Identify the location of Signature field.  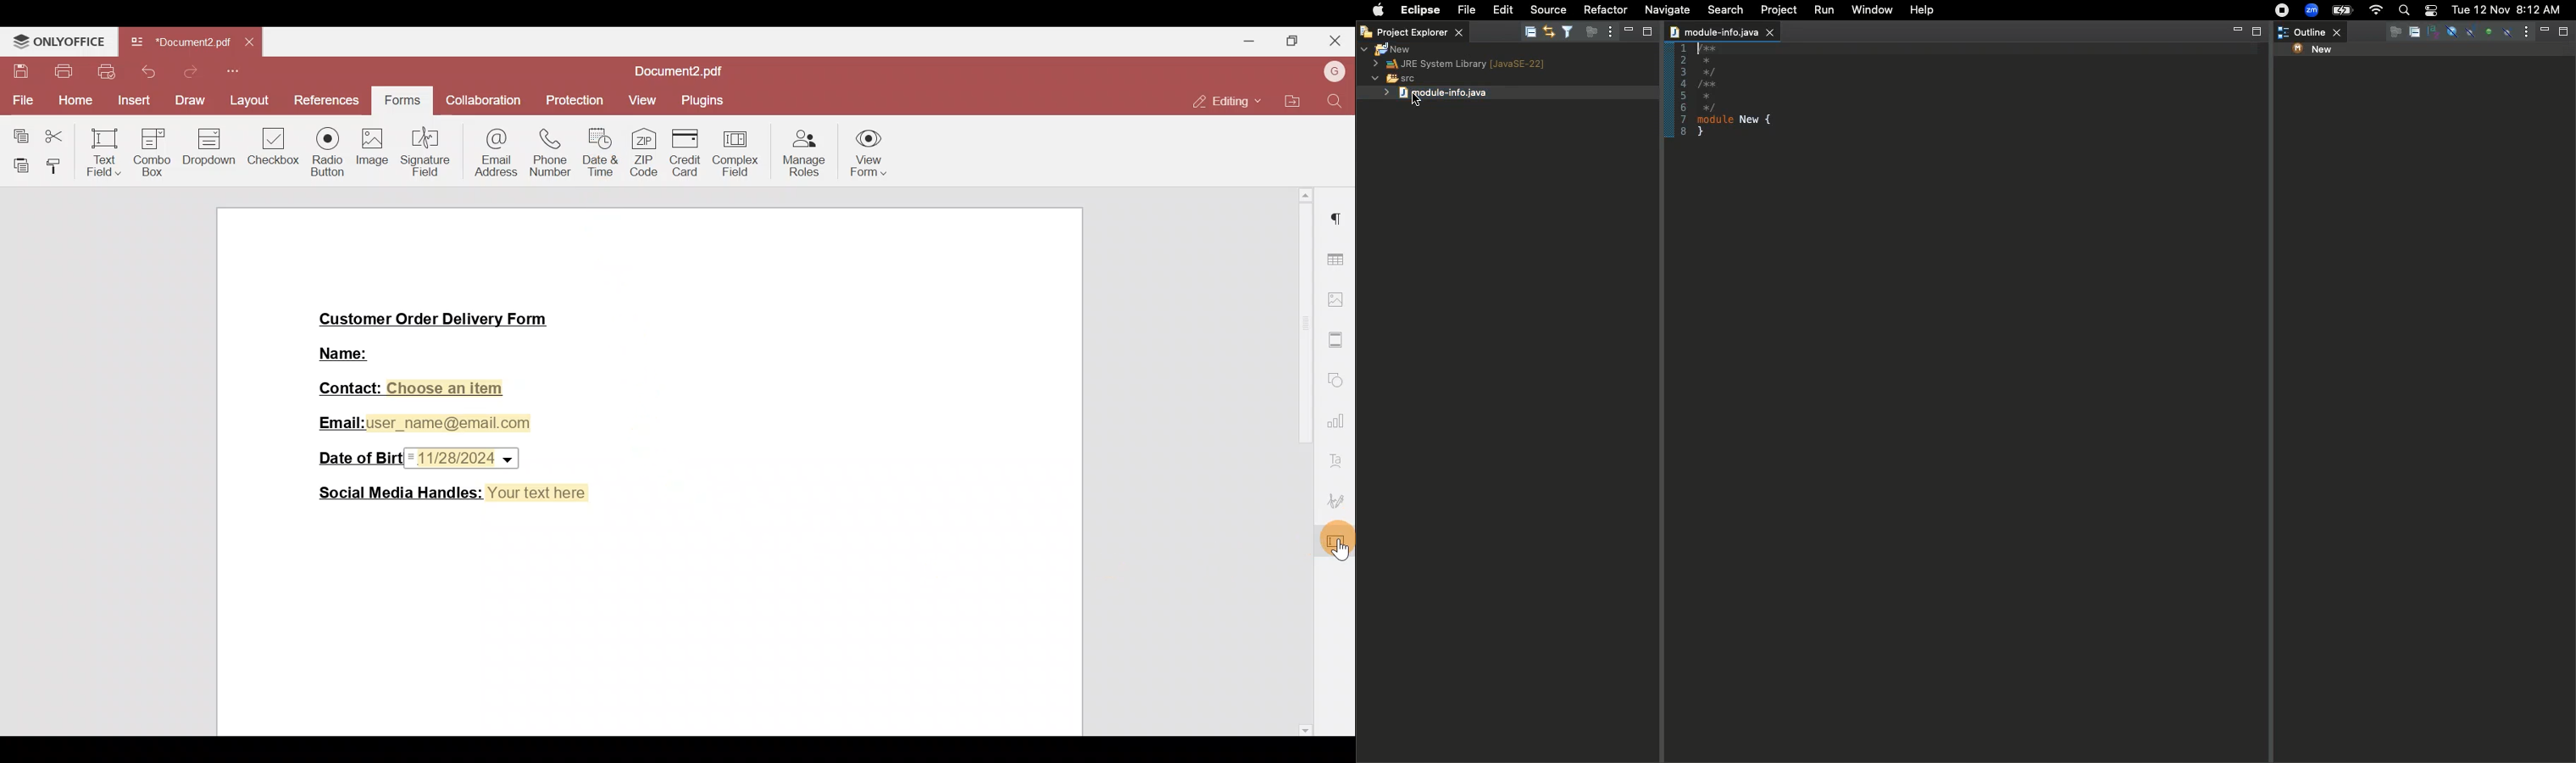
(427, 150).